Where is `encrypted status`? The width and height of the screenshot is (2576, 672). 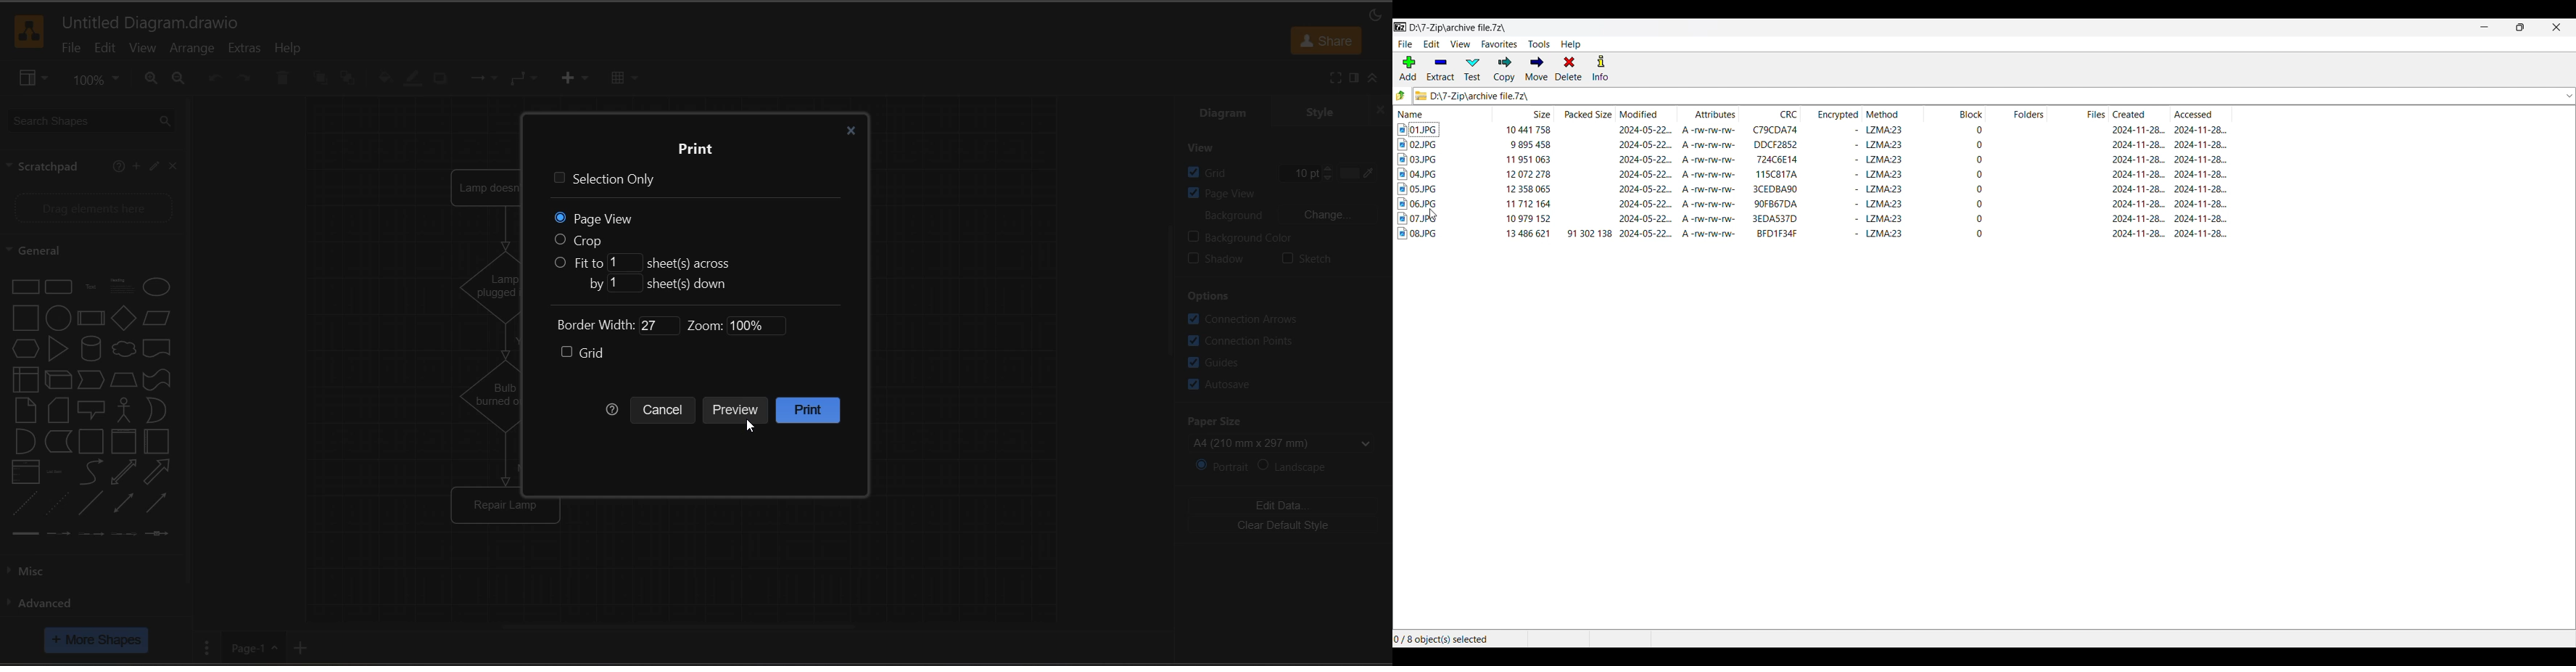 encrypted status is located at coordinates (1855, 145).